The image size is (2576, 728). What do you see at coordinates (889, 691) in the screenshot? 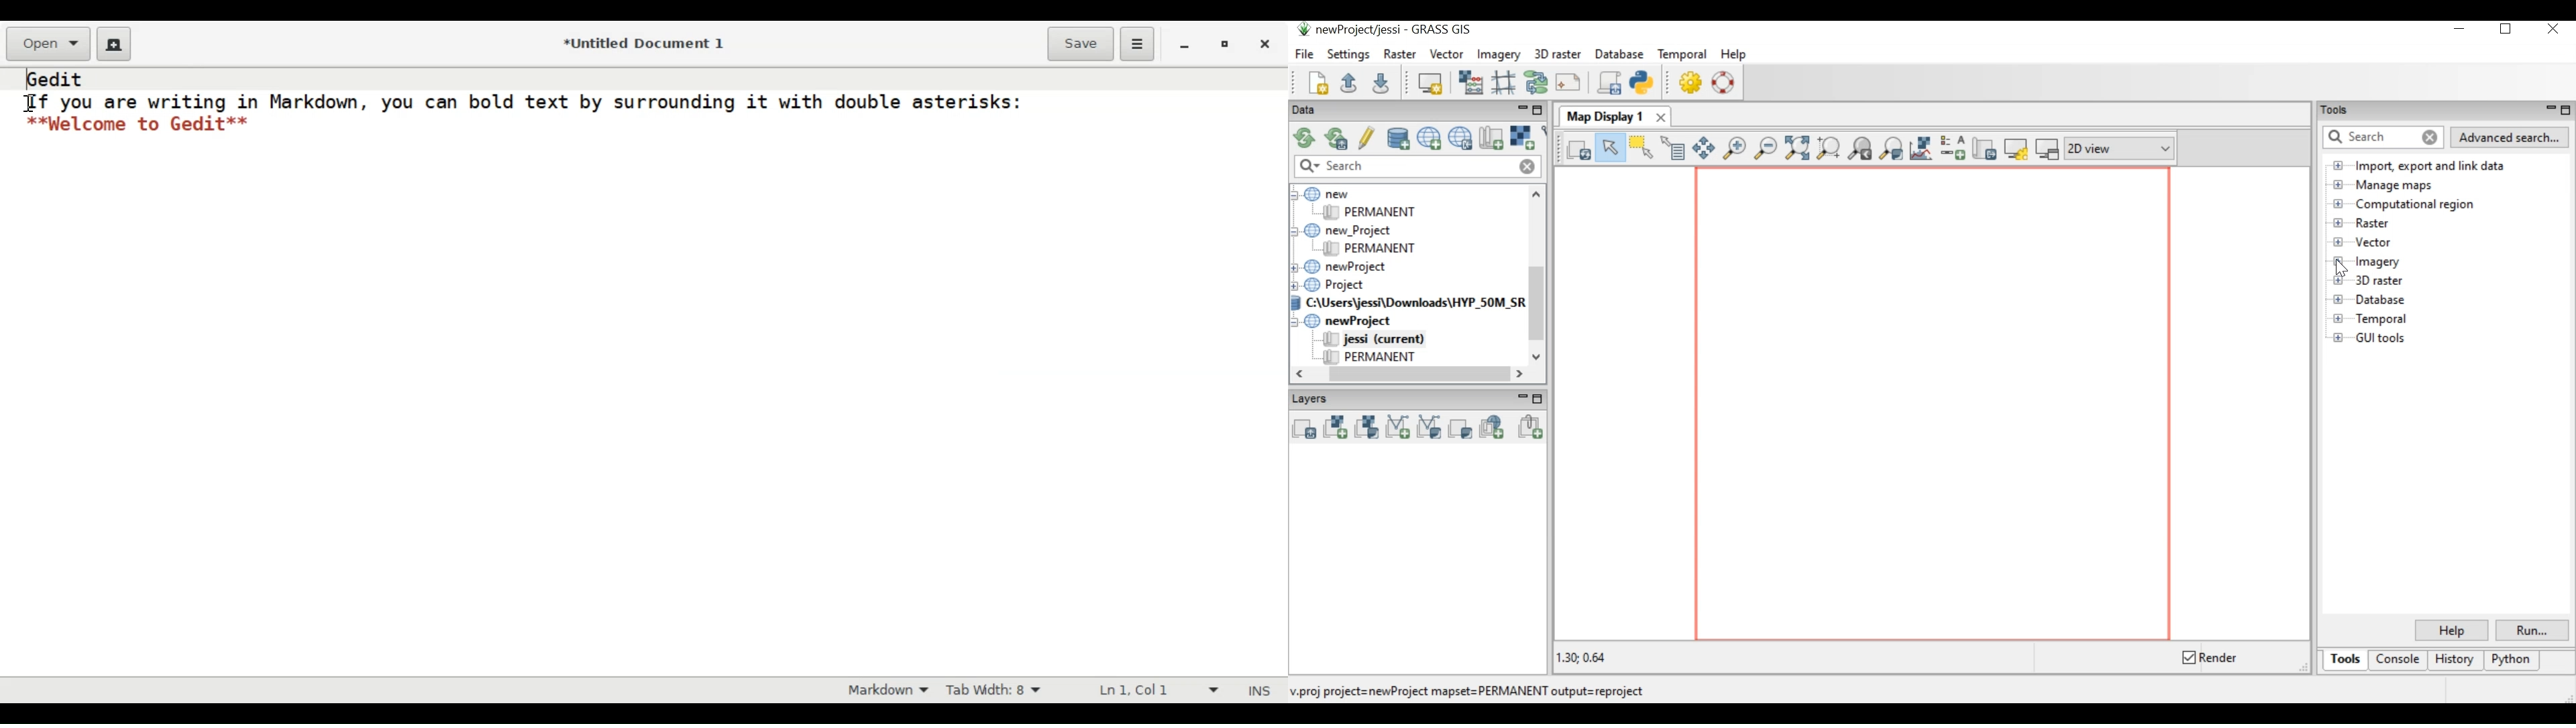
I see `Highlight mode dropdown menu` at bounding box center [889, 691].